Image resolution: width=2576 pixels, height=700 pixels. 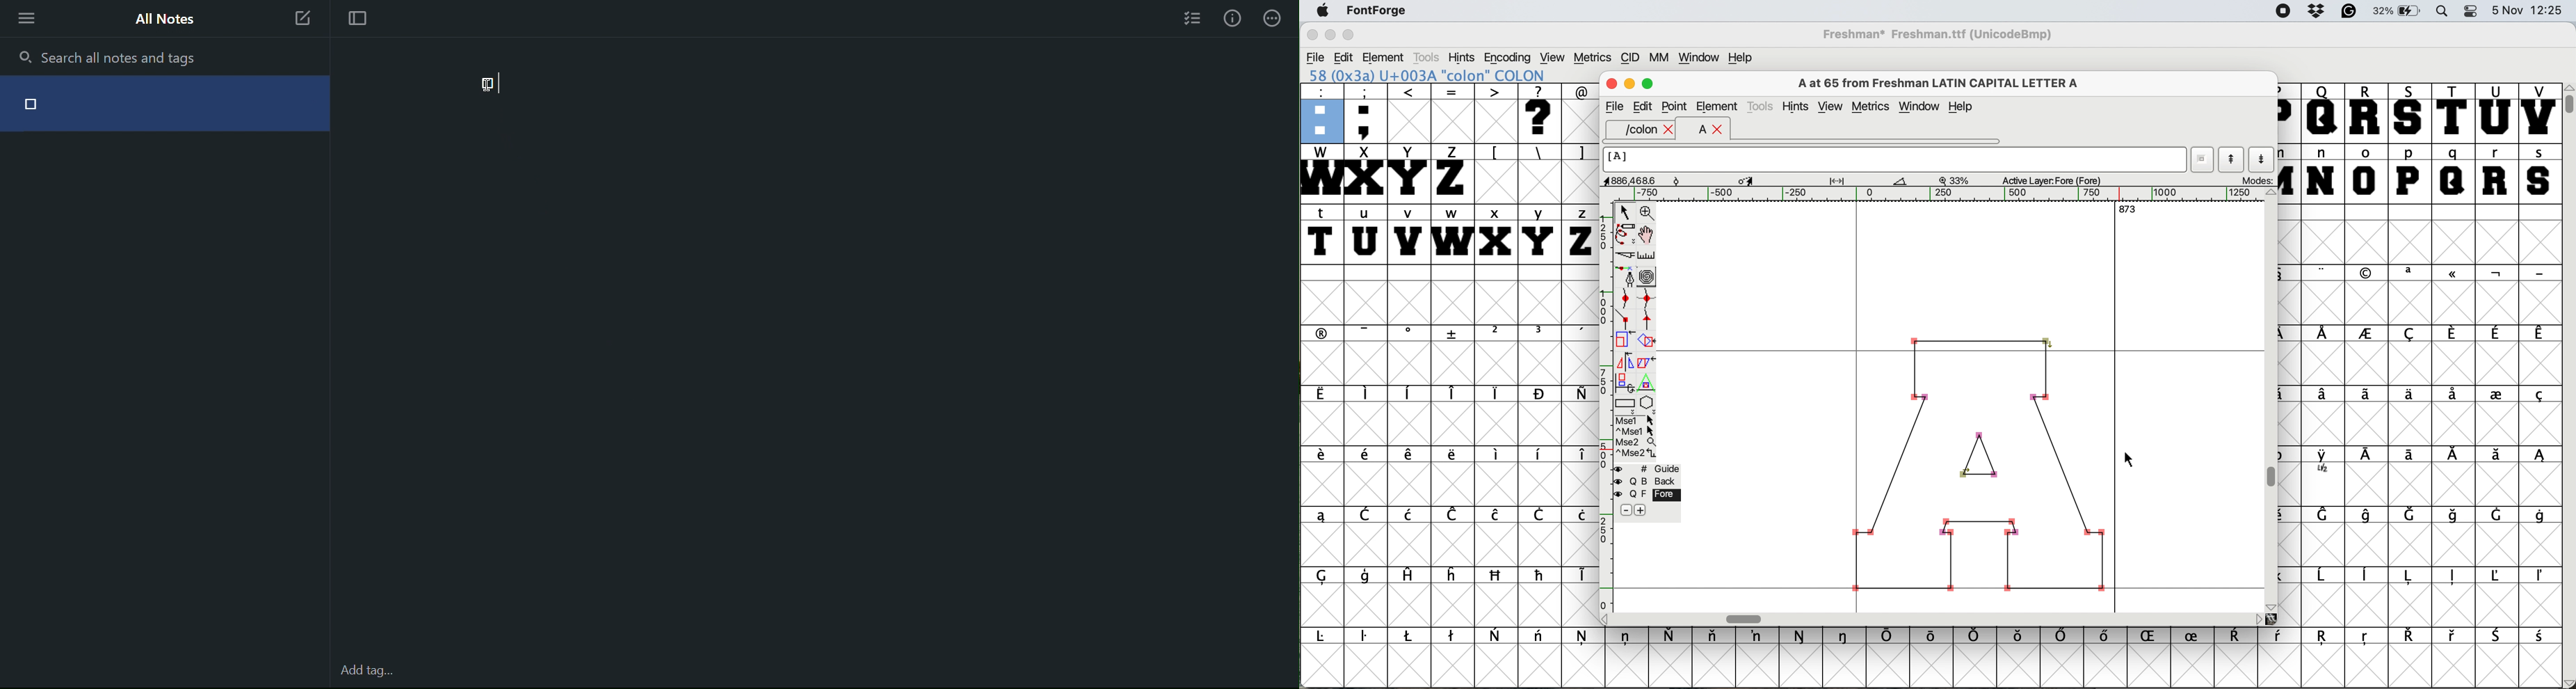 What do you see at coordinates (2411, 113) in the screenshot?
I see `S` at bounding box center [2411, 113].